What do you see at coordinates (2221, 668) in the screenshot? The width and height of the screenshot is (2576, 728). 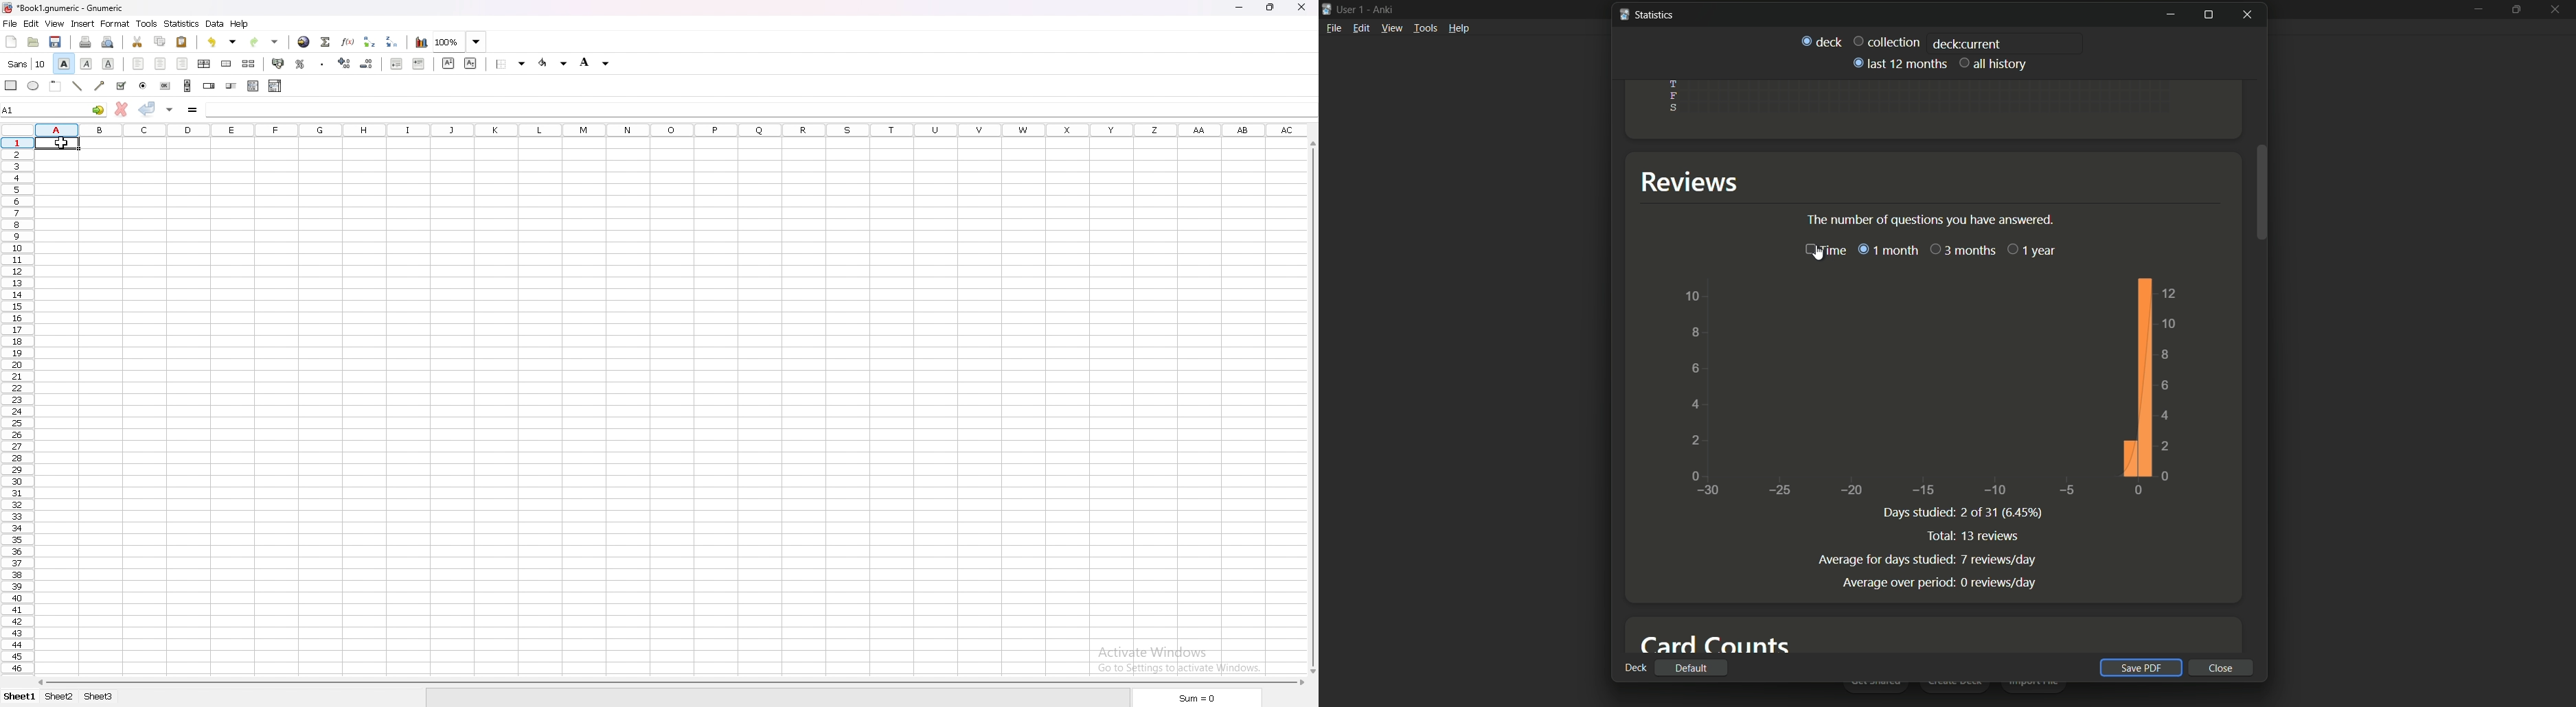 I see `close` at bounding box center [2221, 668].